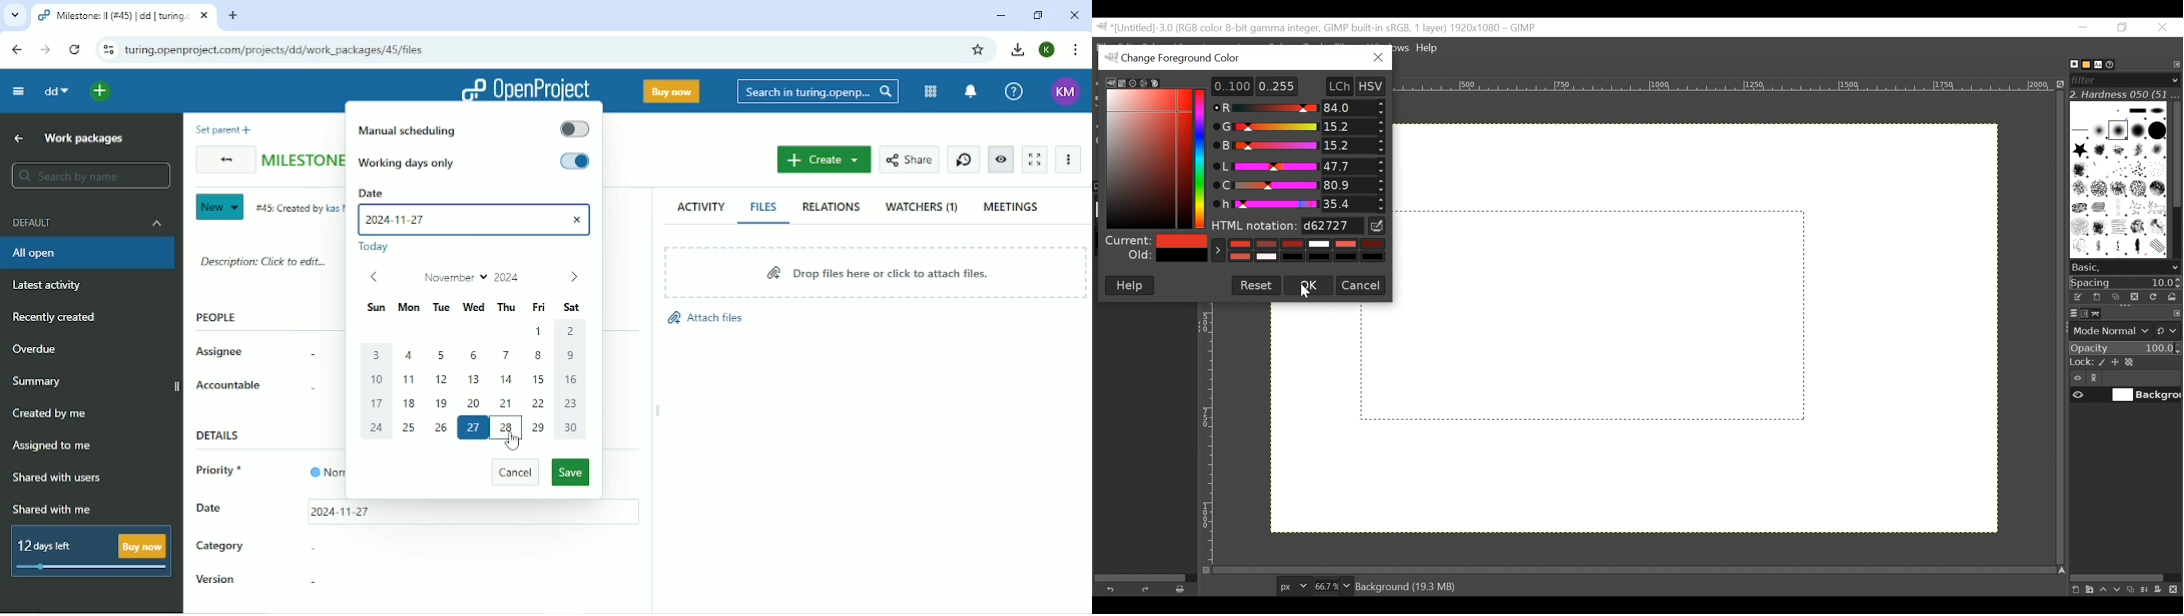 The width and height of the screenshot is (2184, 616). What do you see at coordinates (574, 129) in the screenshot?
I see `toggle` at bounding box center [574, 129].